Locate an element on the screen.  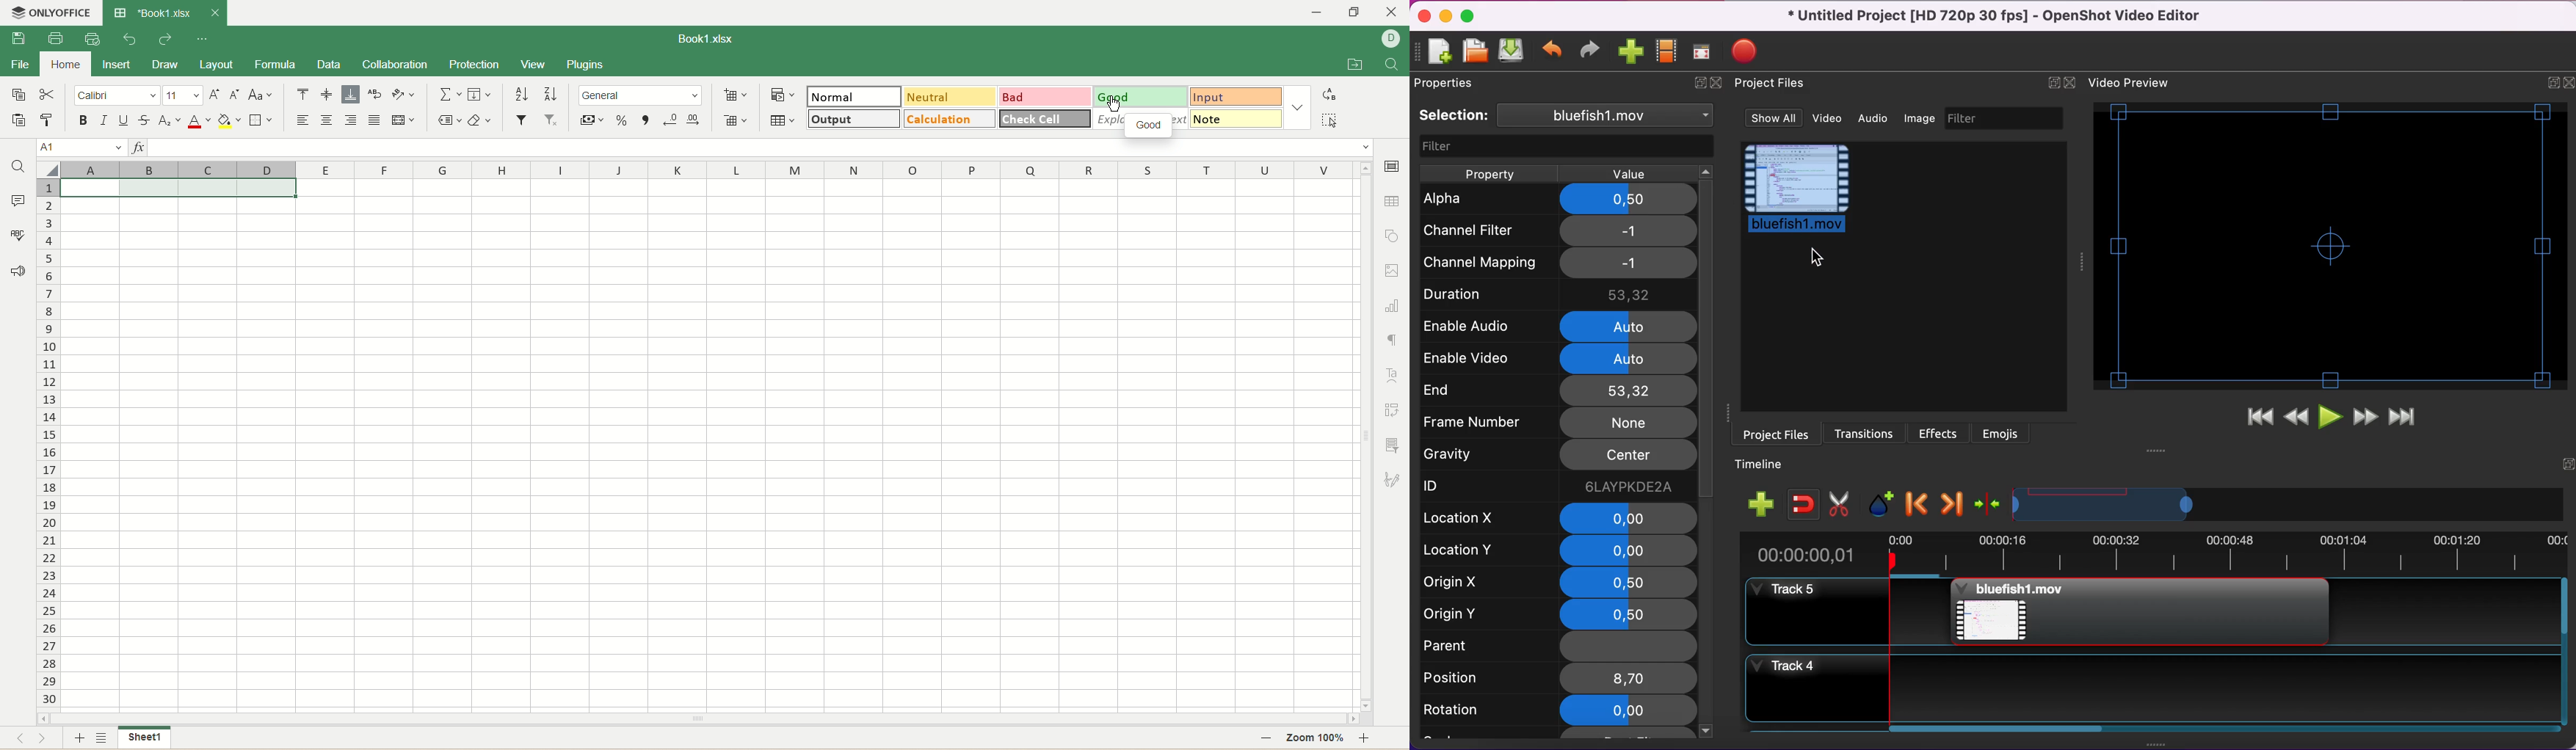
select all is located at coordinates (49, 168).